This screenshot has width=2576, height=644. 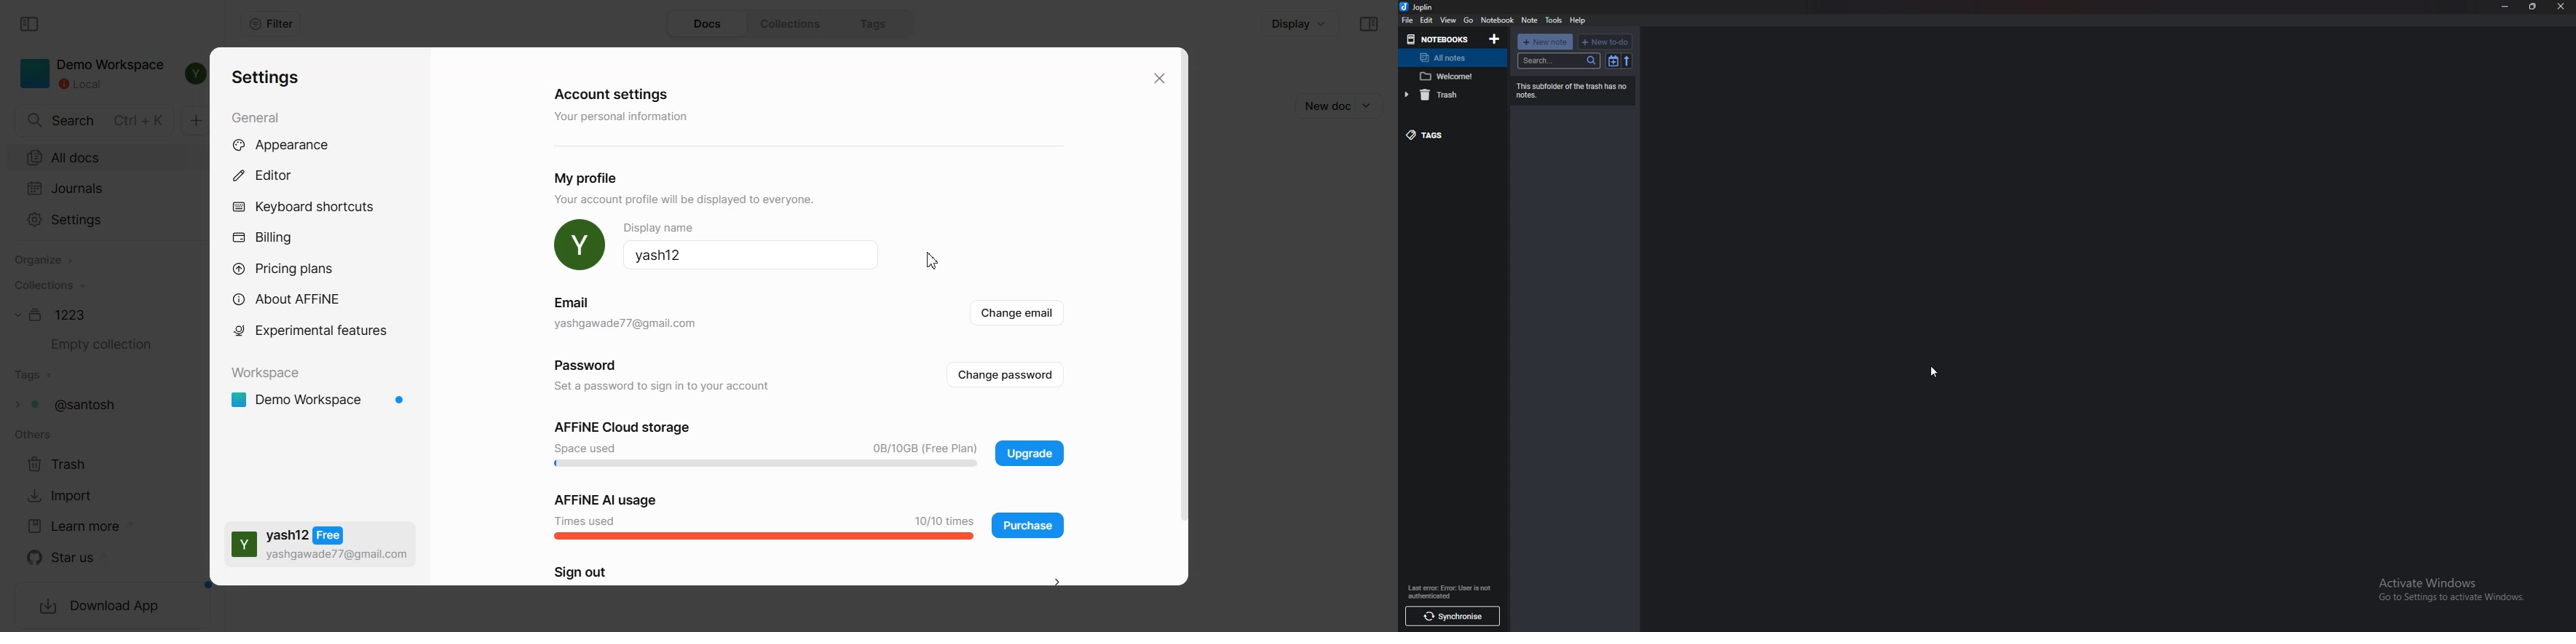 What do you see at coordinates (98, 188) in the screenshot?
I see `Journals` at bounding box center [98, 188].